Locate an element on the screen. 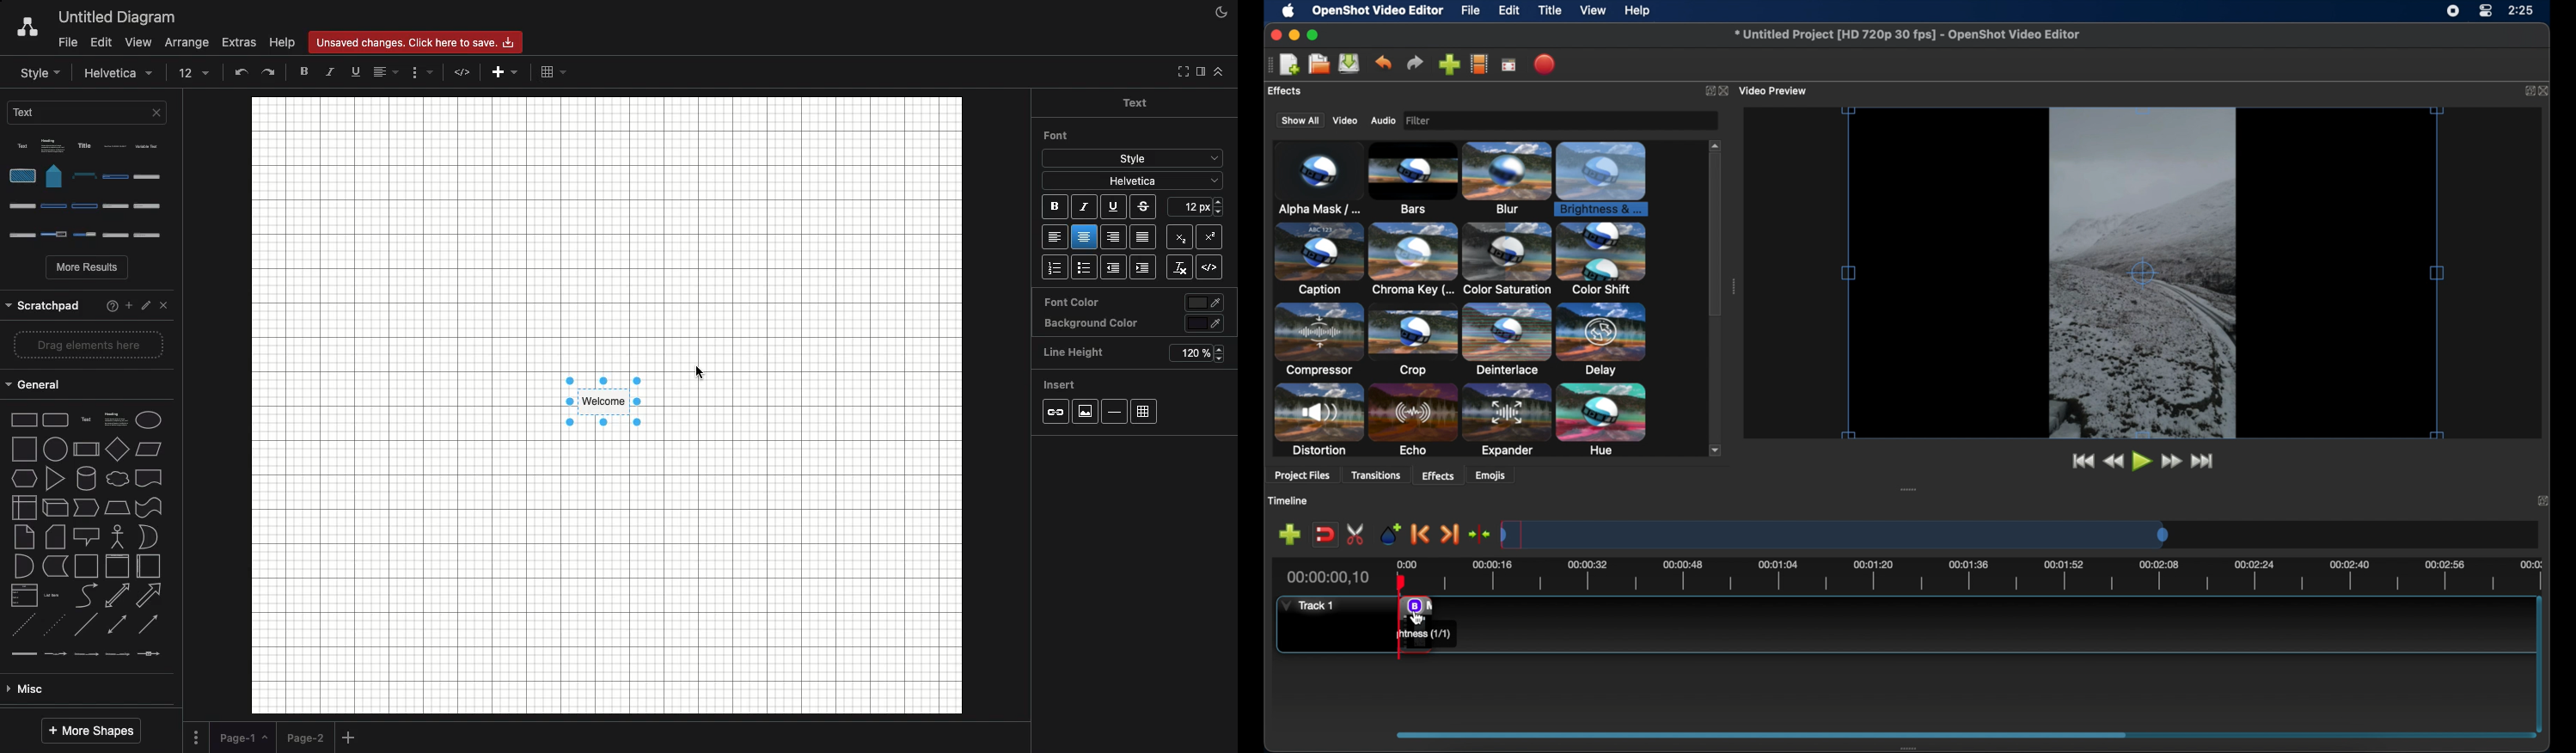 This screenshot has height=756, width=2576. Number is located at coordinates (1053, 268).